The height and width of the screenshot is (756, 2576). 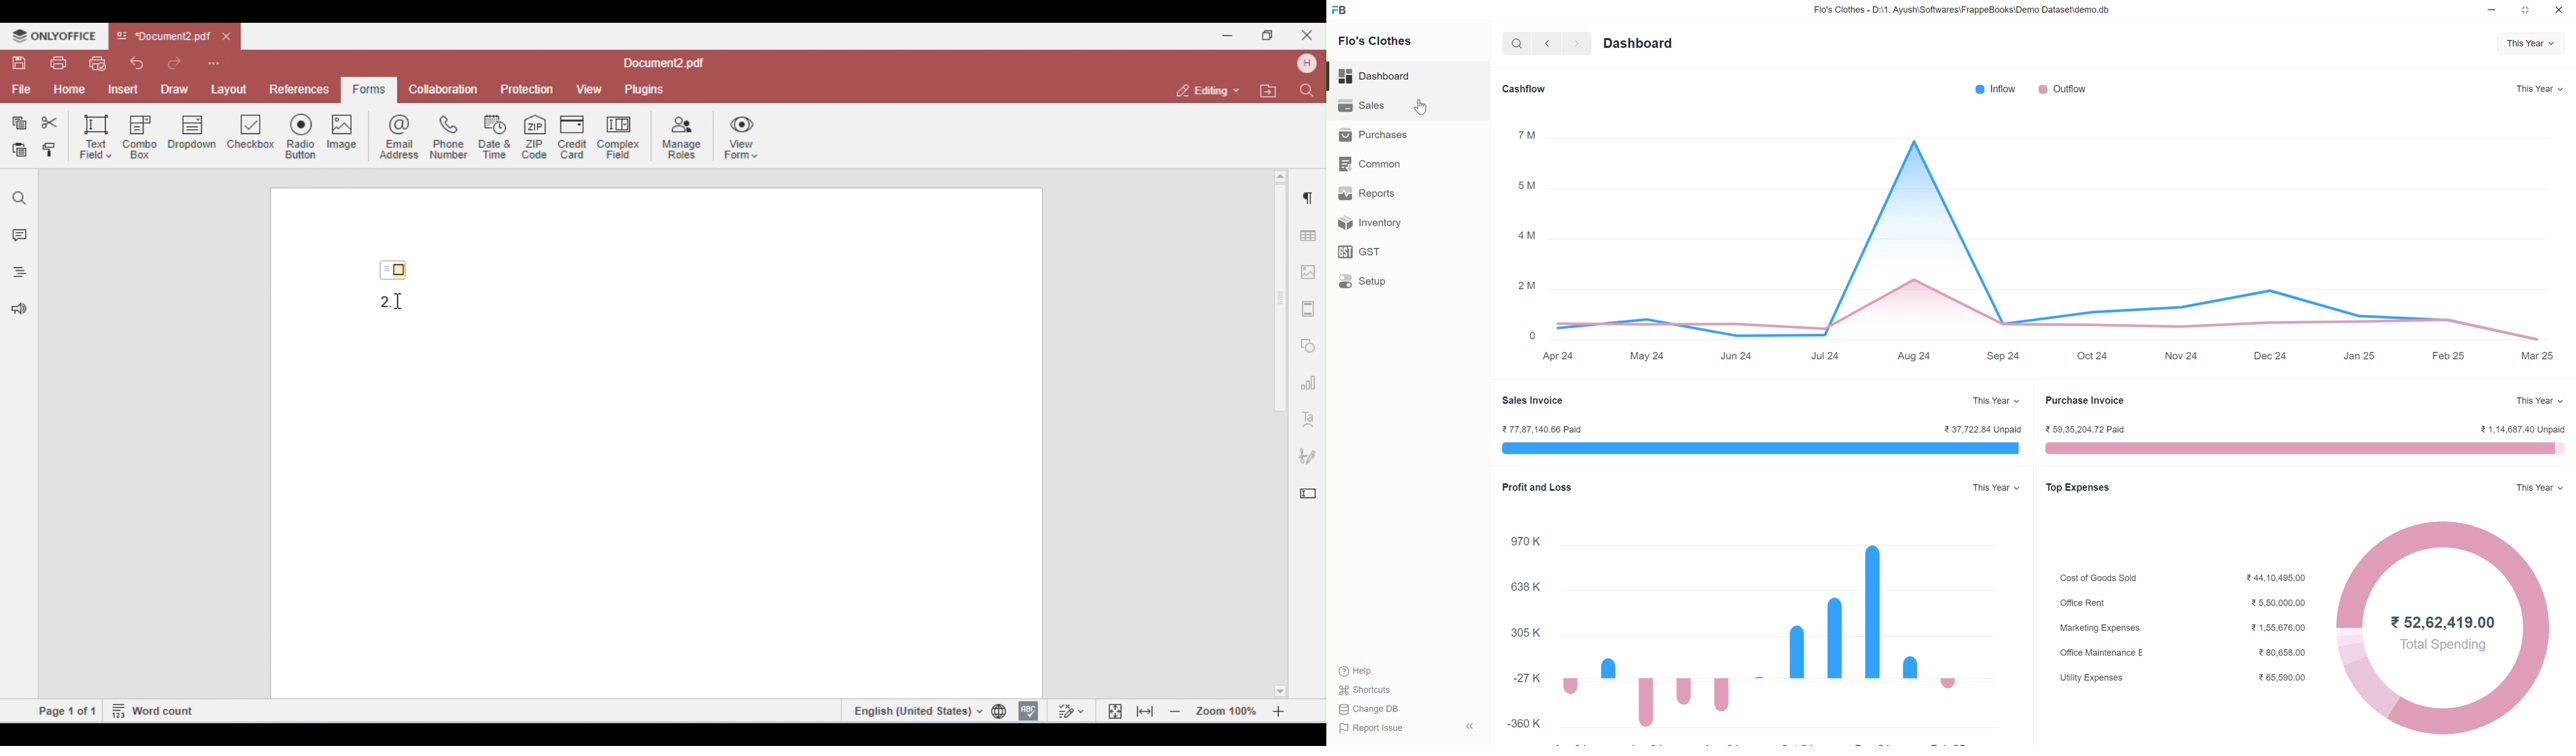 I want to click on F52.62.419.00, so click(x=2440, y=620).